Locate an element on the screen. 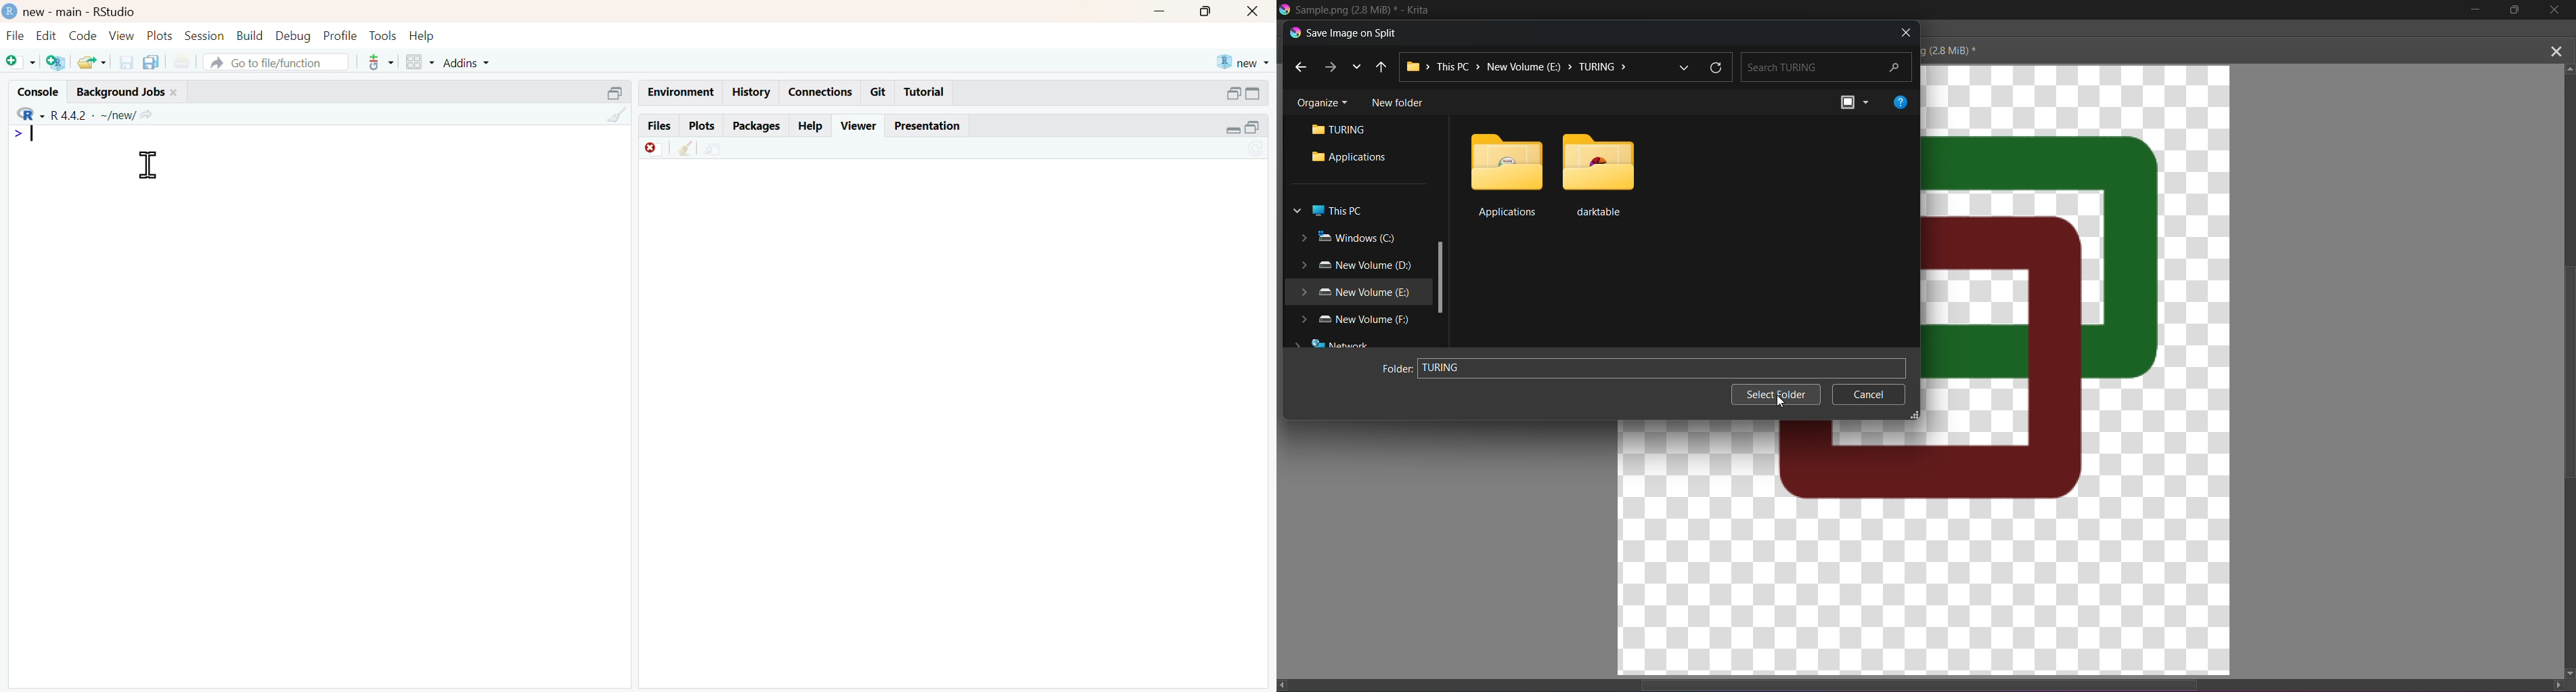 The image size is (2576, 700). Folder is located at coordinates (1392, 369).